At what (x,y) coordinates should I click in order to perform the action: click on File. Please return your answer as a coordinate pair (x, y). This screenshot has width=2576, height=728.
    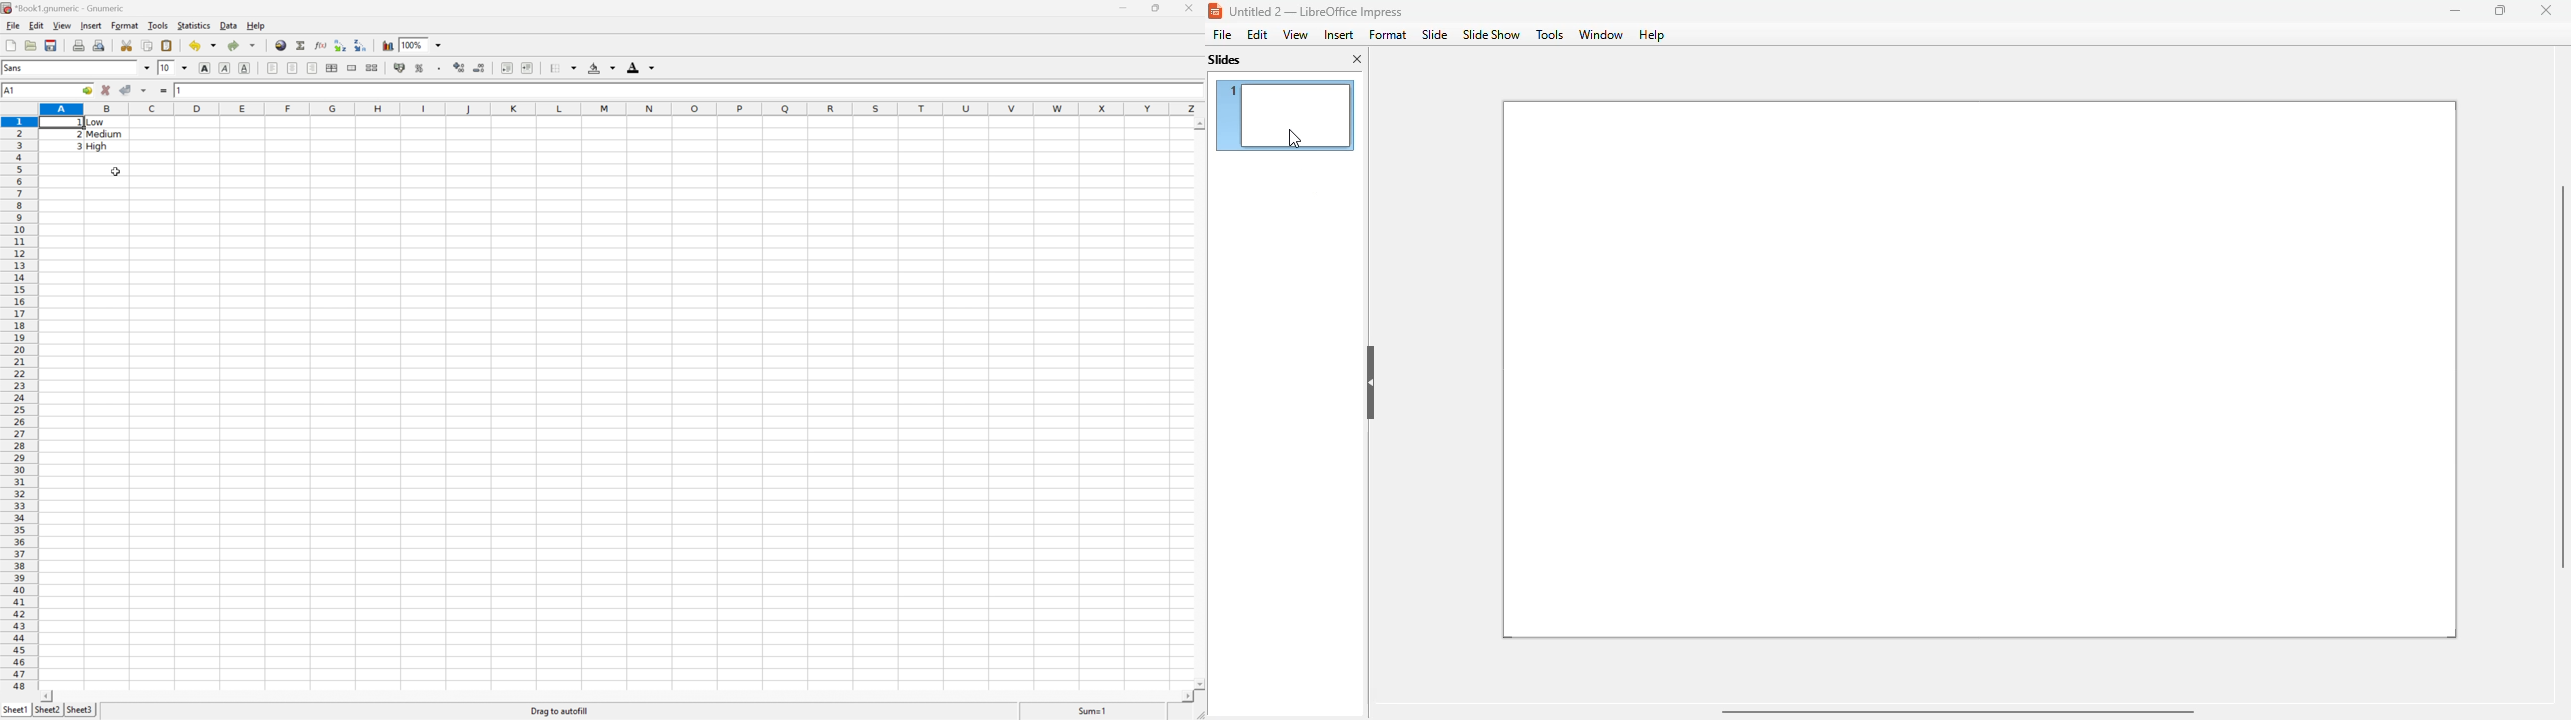
    Looking at the image, I should click on (12, 26).